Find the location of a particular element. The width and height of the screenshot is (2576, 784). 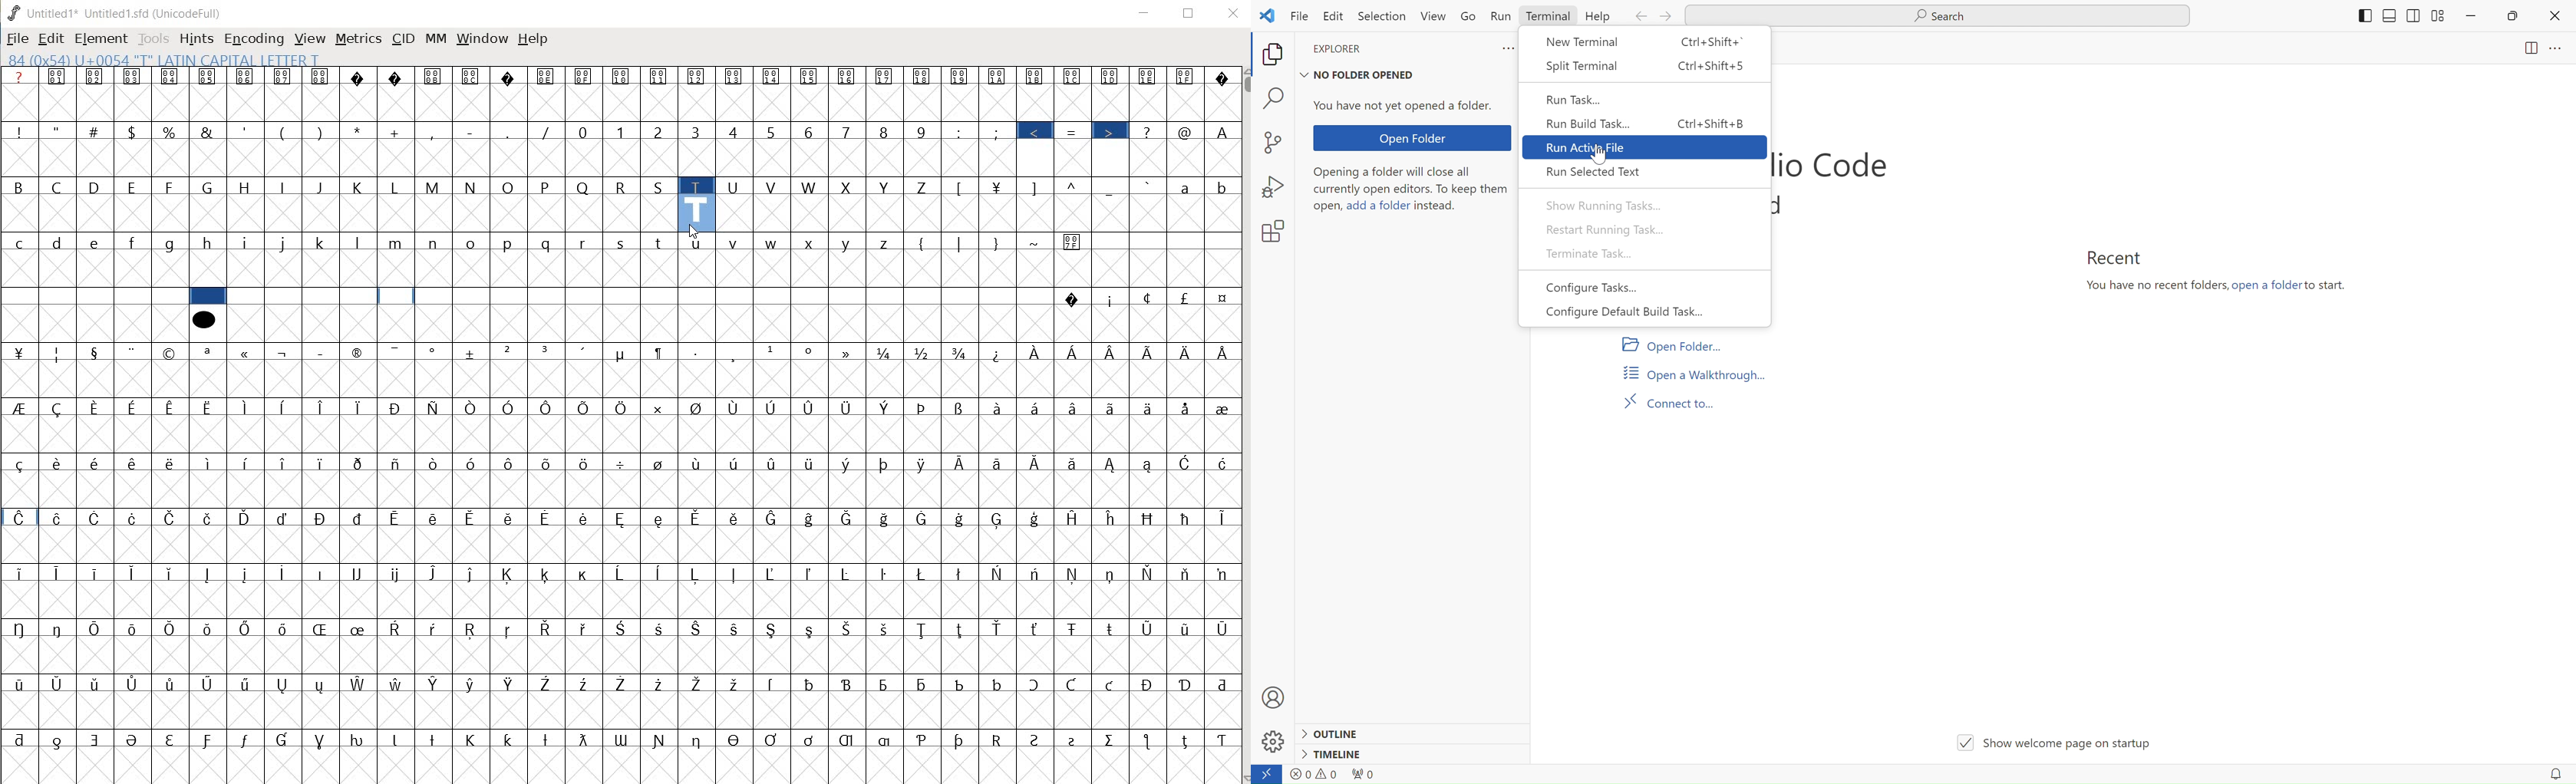

edit is located at coordinates (51, 38).